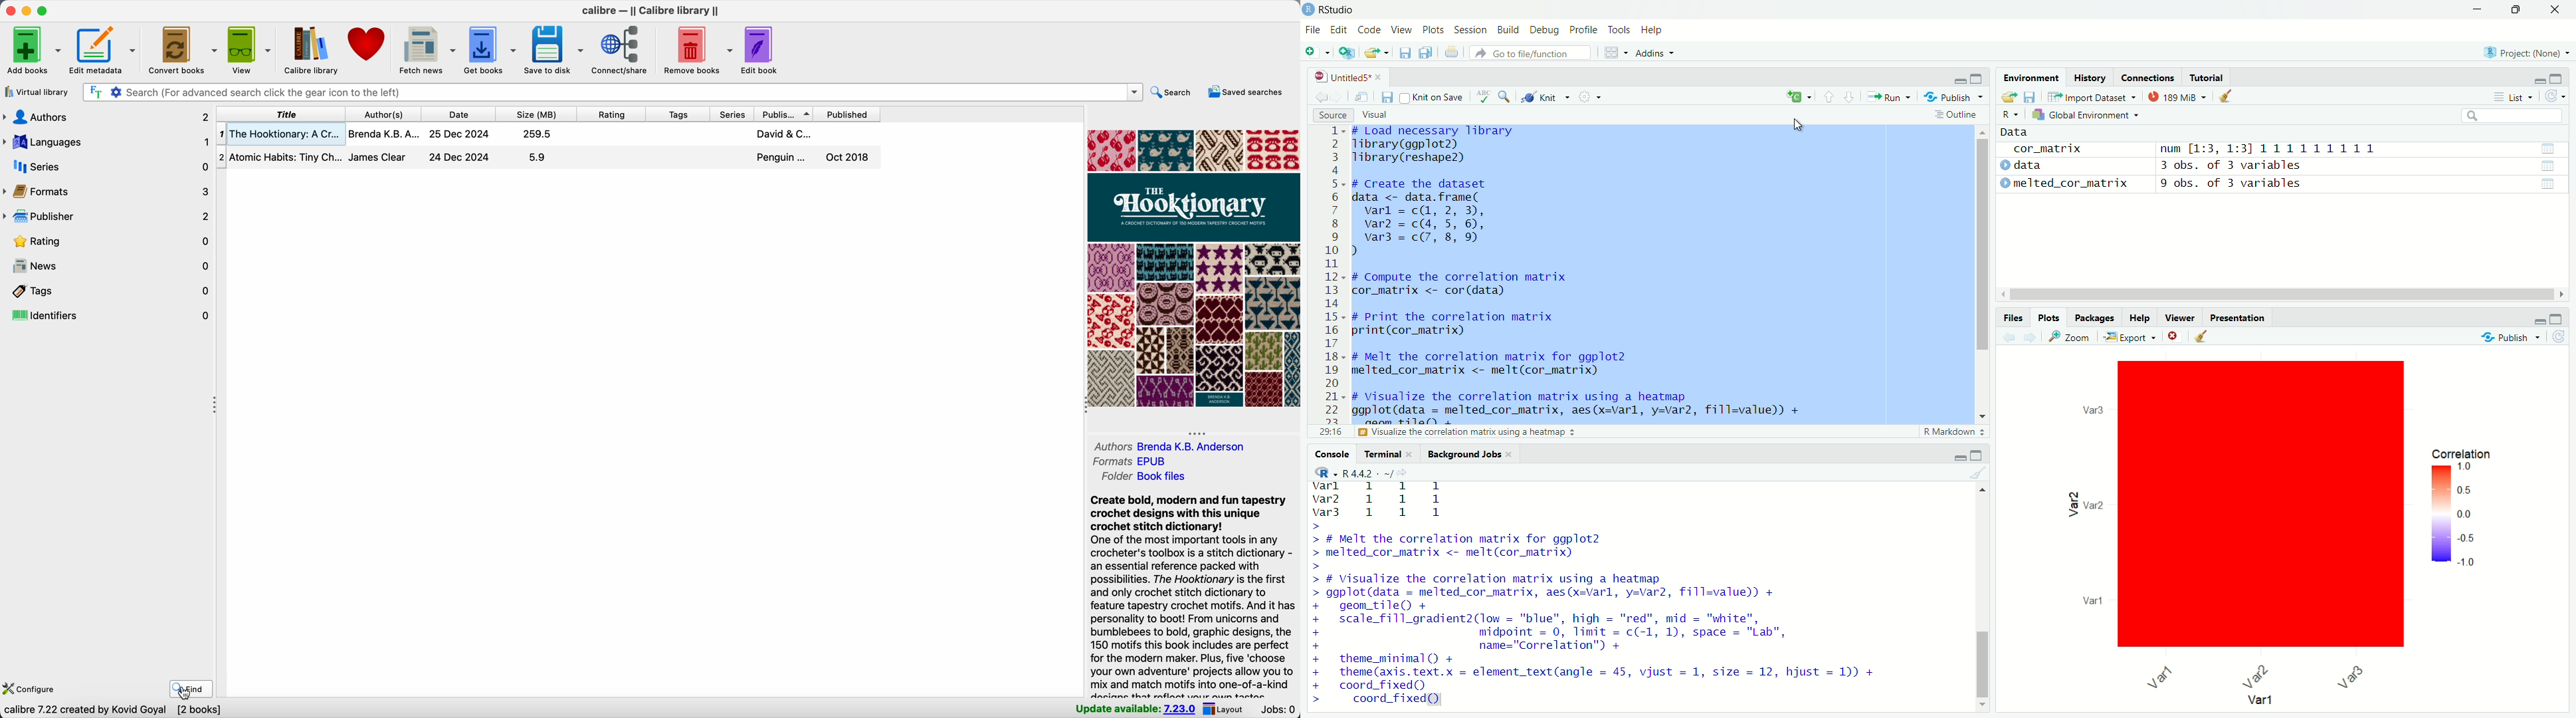 This screenshot has width=2576, height=728. Describe the element at coordinates (2149, 77) in the screenshot. I see `connections` at that location.